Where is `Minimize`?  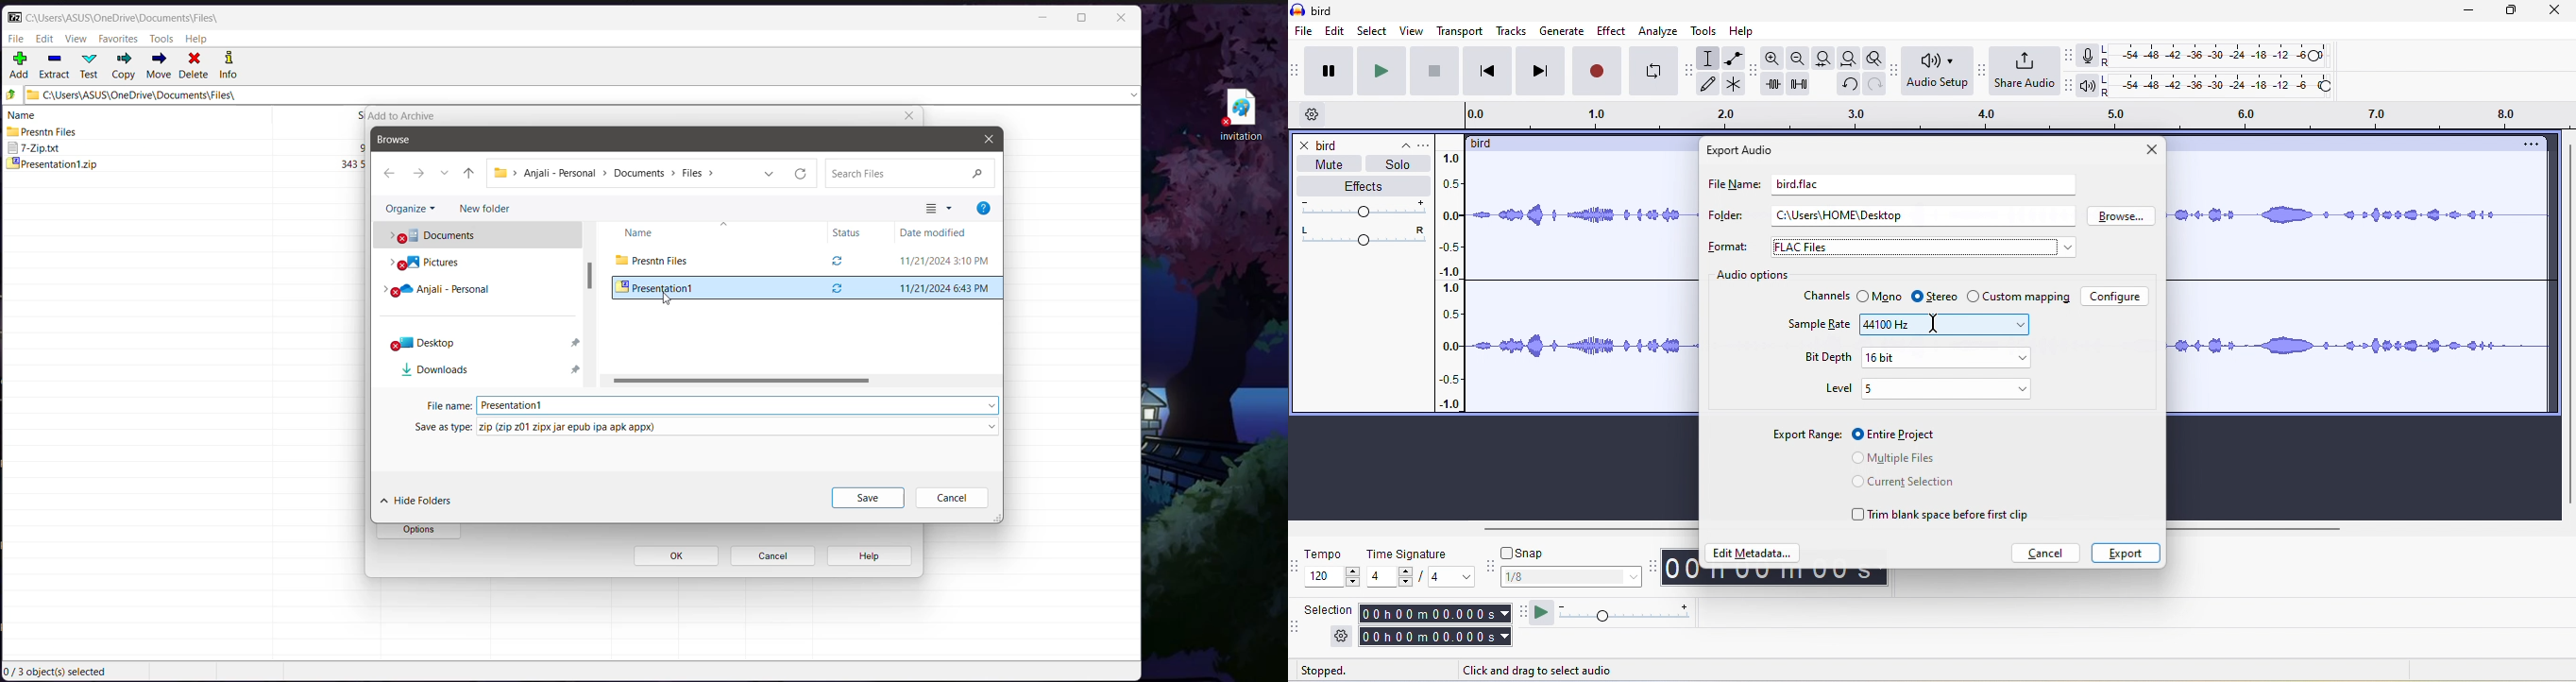
Minimize is located at coordinates (1045, 18).